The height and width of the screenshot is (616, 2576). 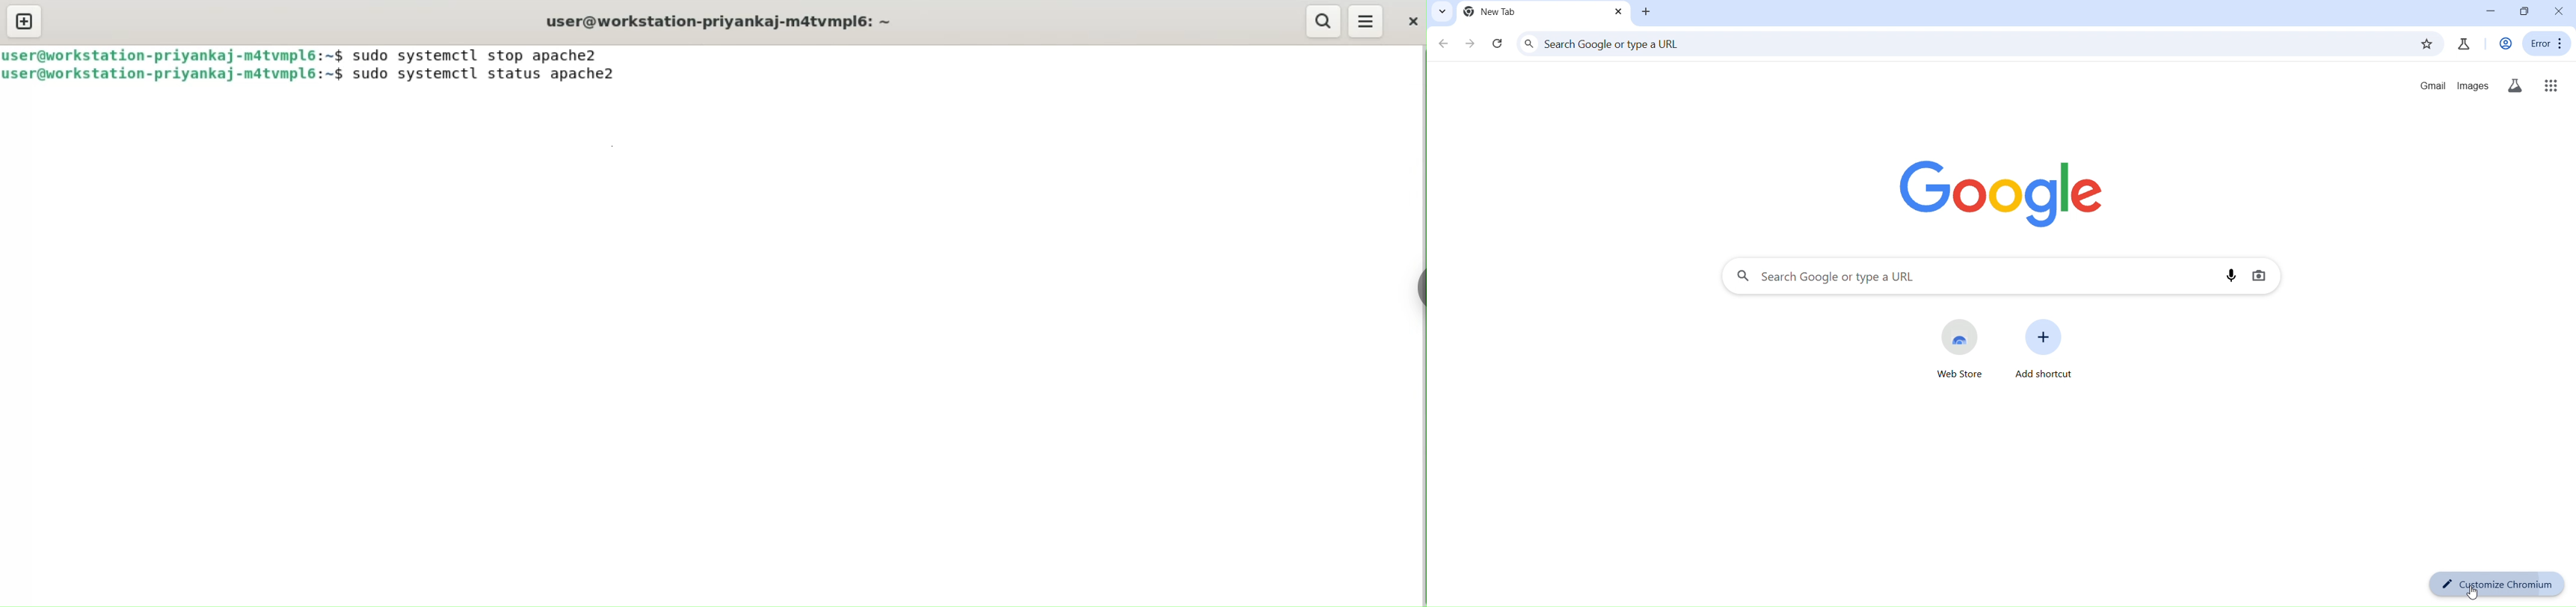 What do you see at coordinates (1646, 11) in the screenshot?
I see `new tab` at bounding box center [1646, 11].